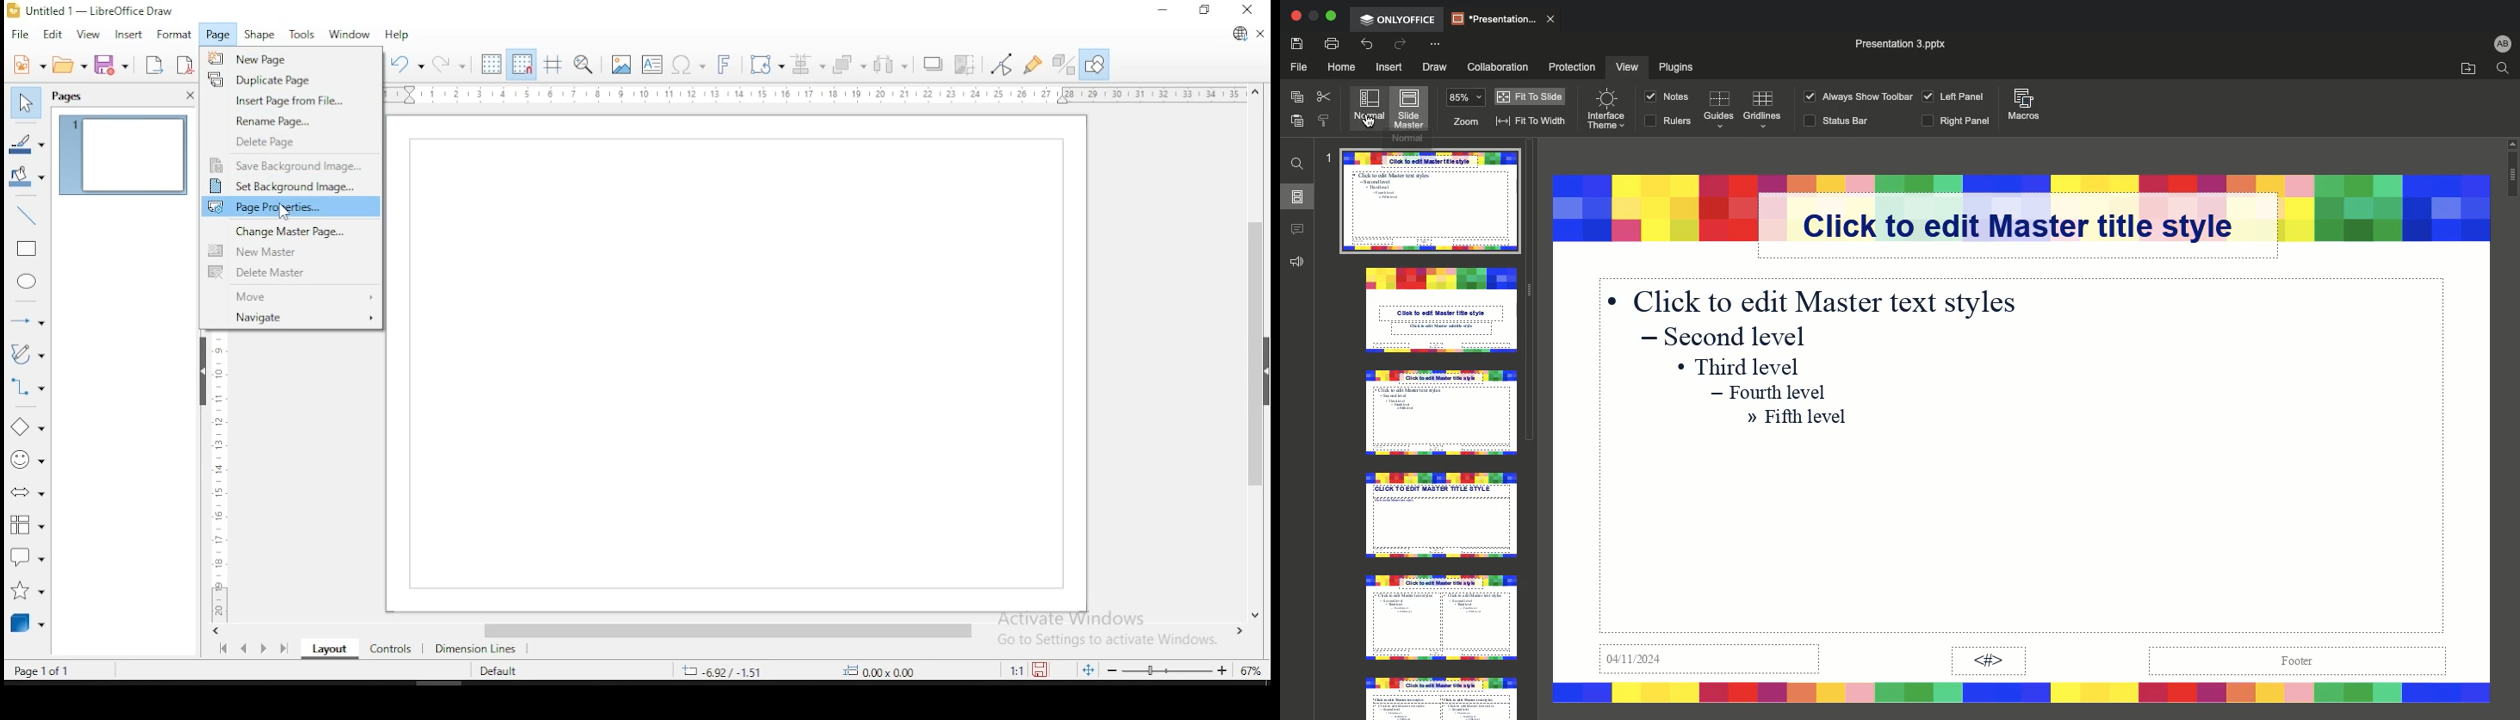 The height and width of the screenshot is (728, 2520). I want to click on restore, so click(1202, 11).